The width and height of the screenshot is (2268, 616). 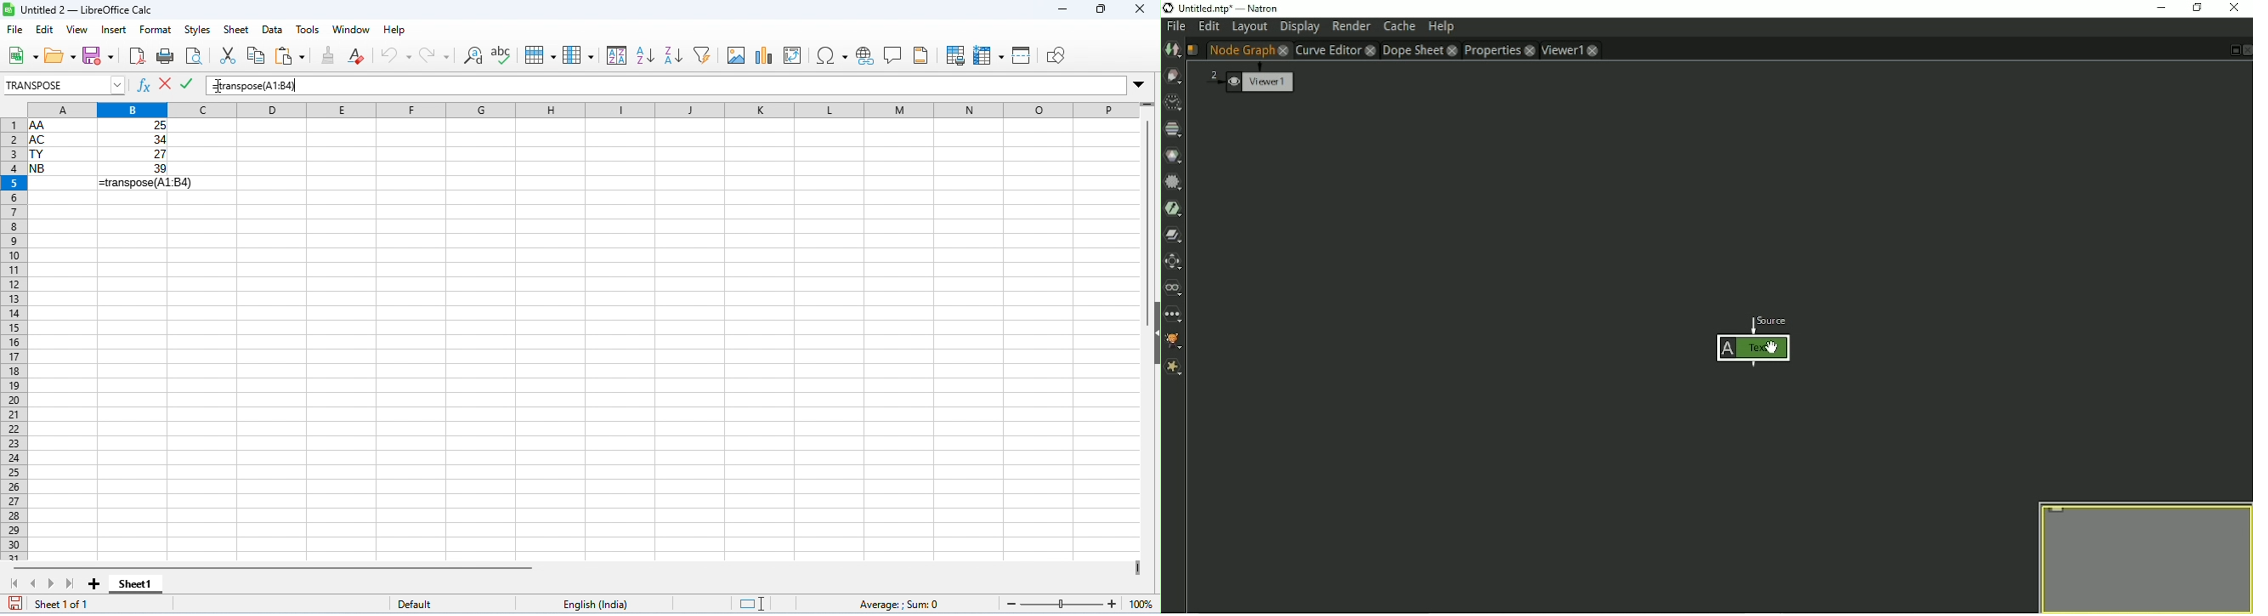 What do you see at coordinates (77, 31) in the screenshot?
I see `view` at bounding box center [77, 31].